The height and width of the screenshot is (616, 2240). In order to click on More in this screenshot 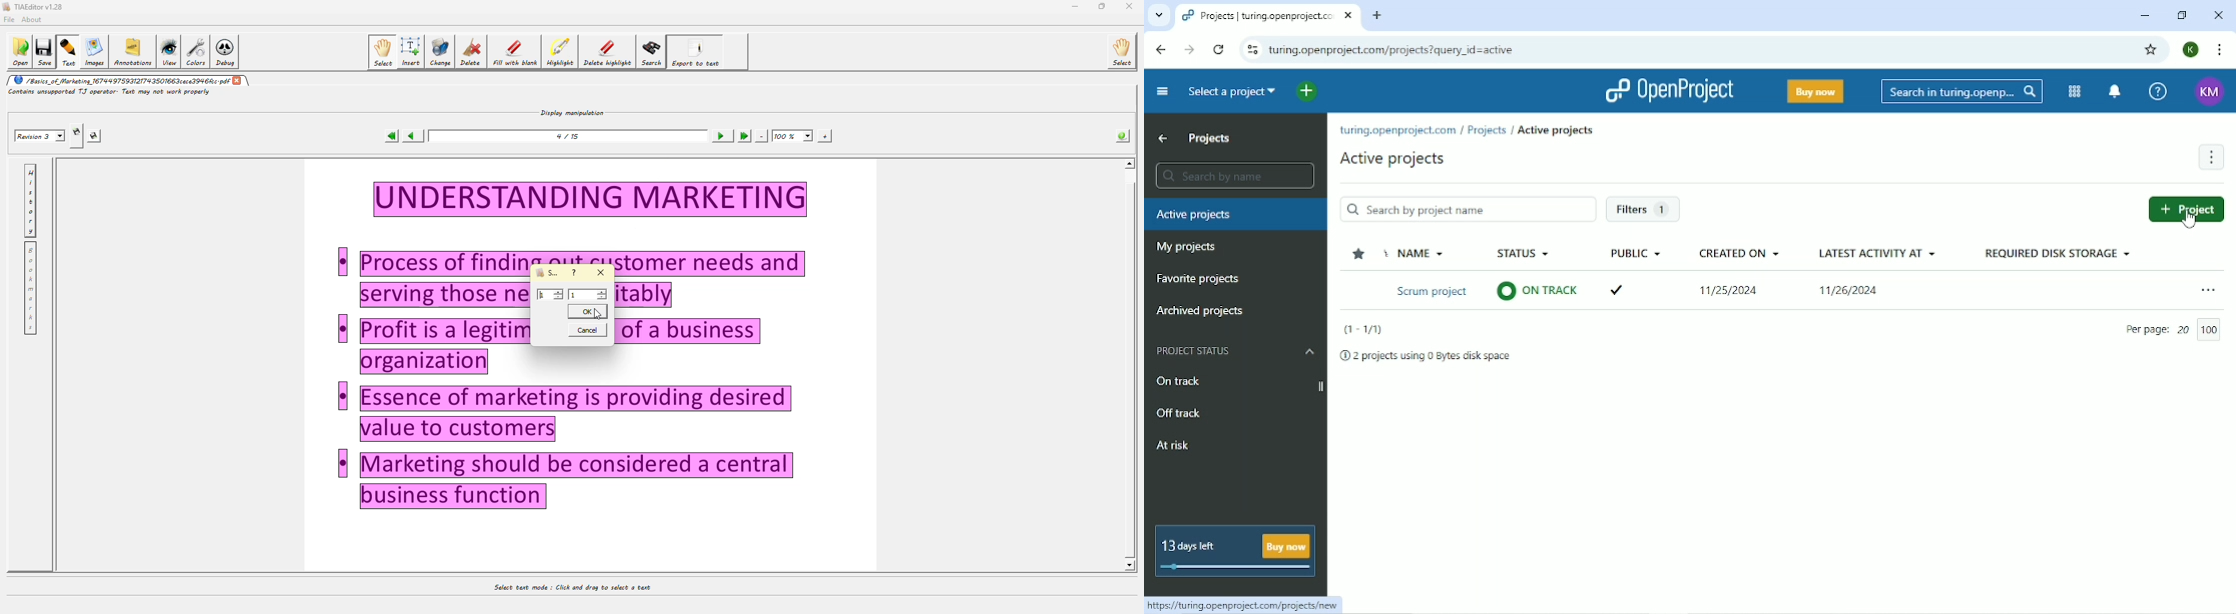, I will do `click(2210, 157)`.